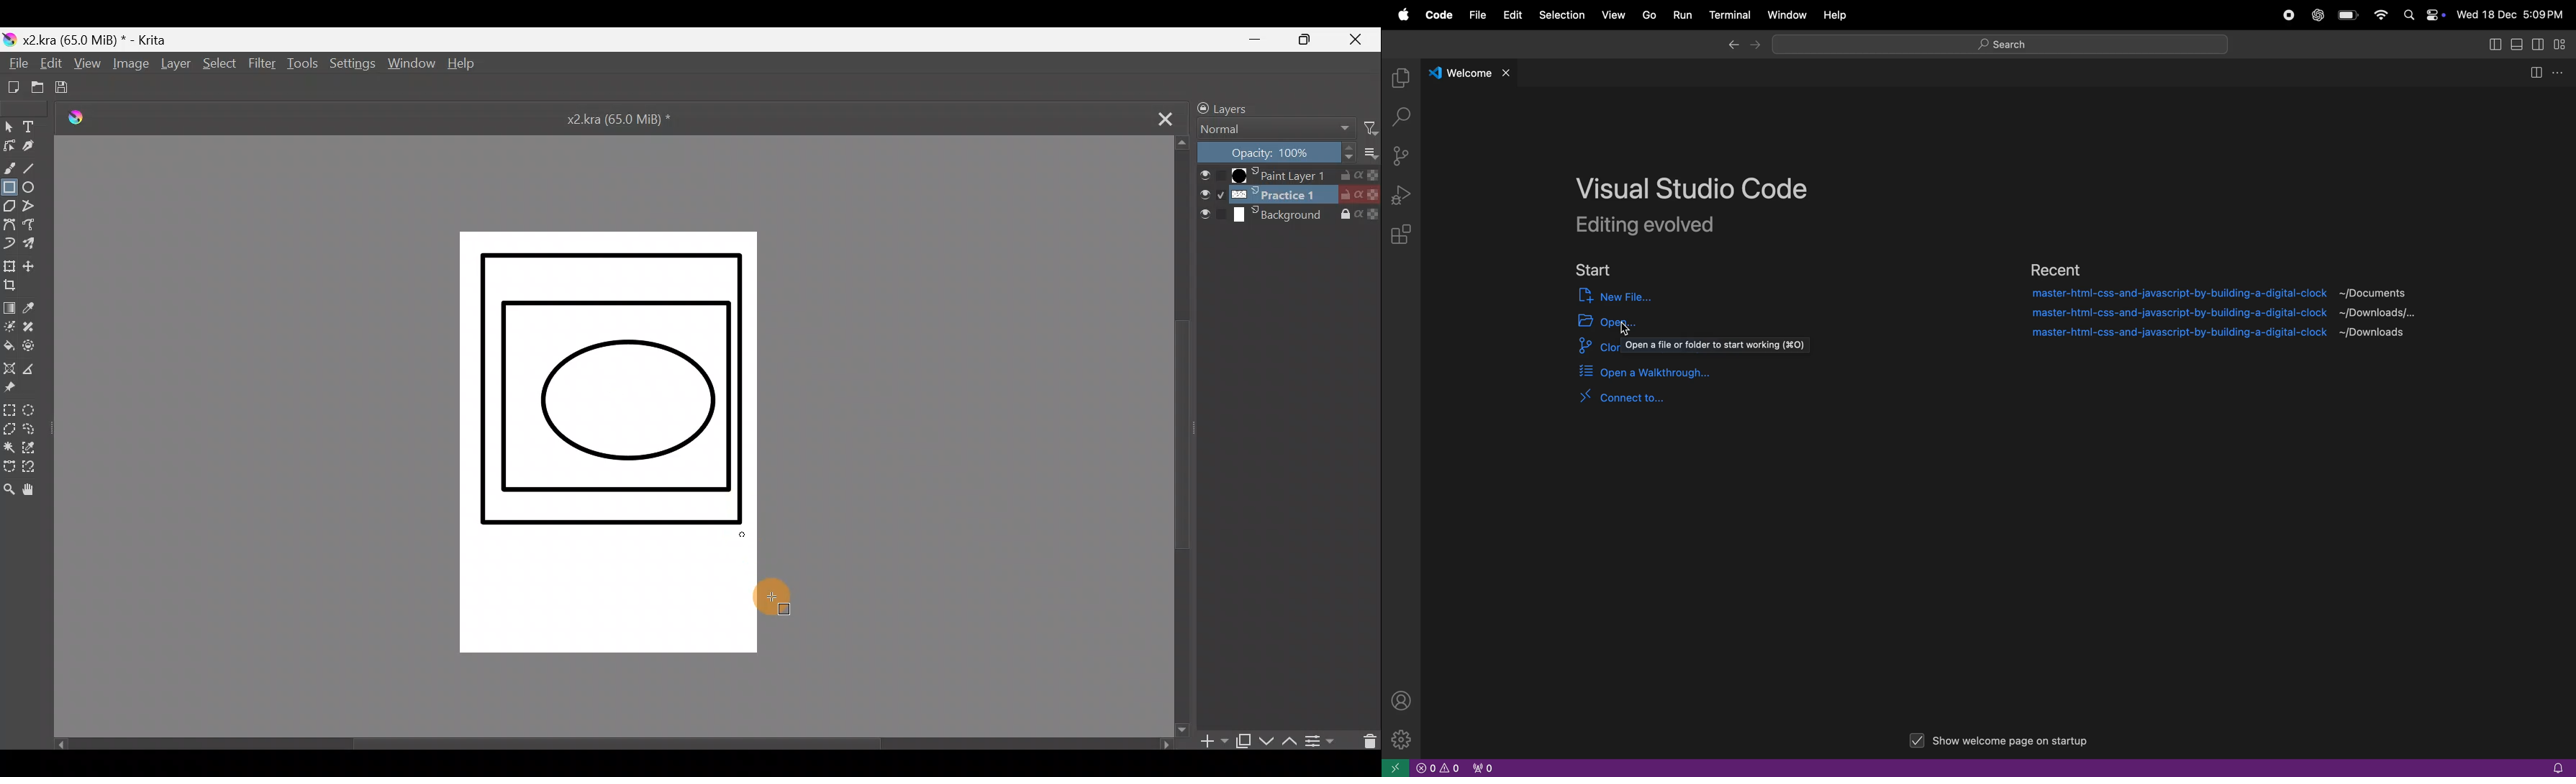  I want to click on Filter, so click(1371, 126).